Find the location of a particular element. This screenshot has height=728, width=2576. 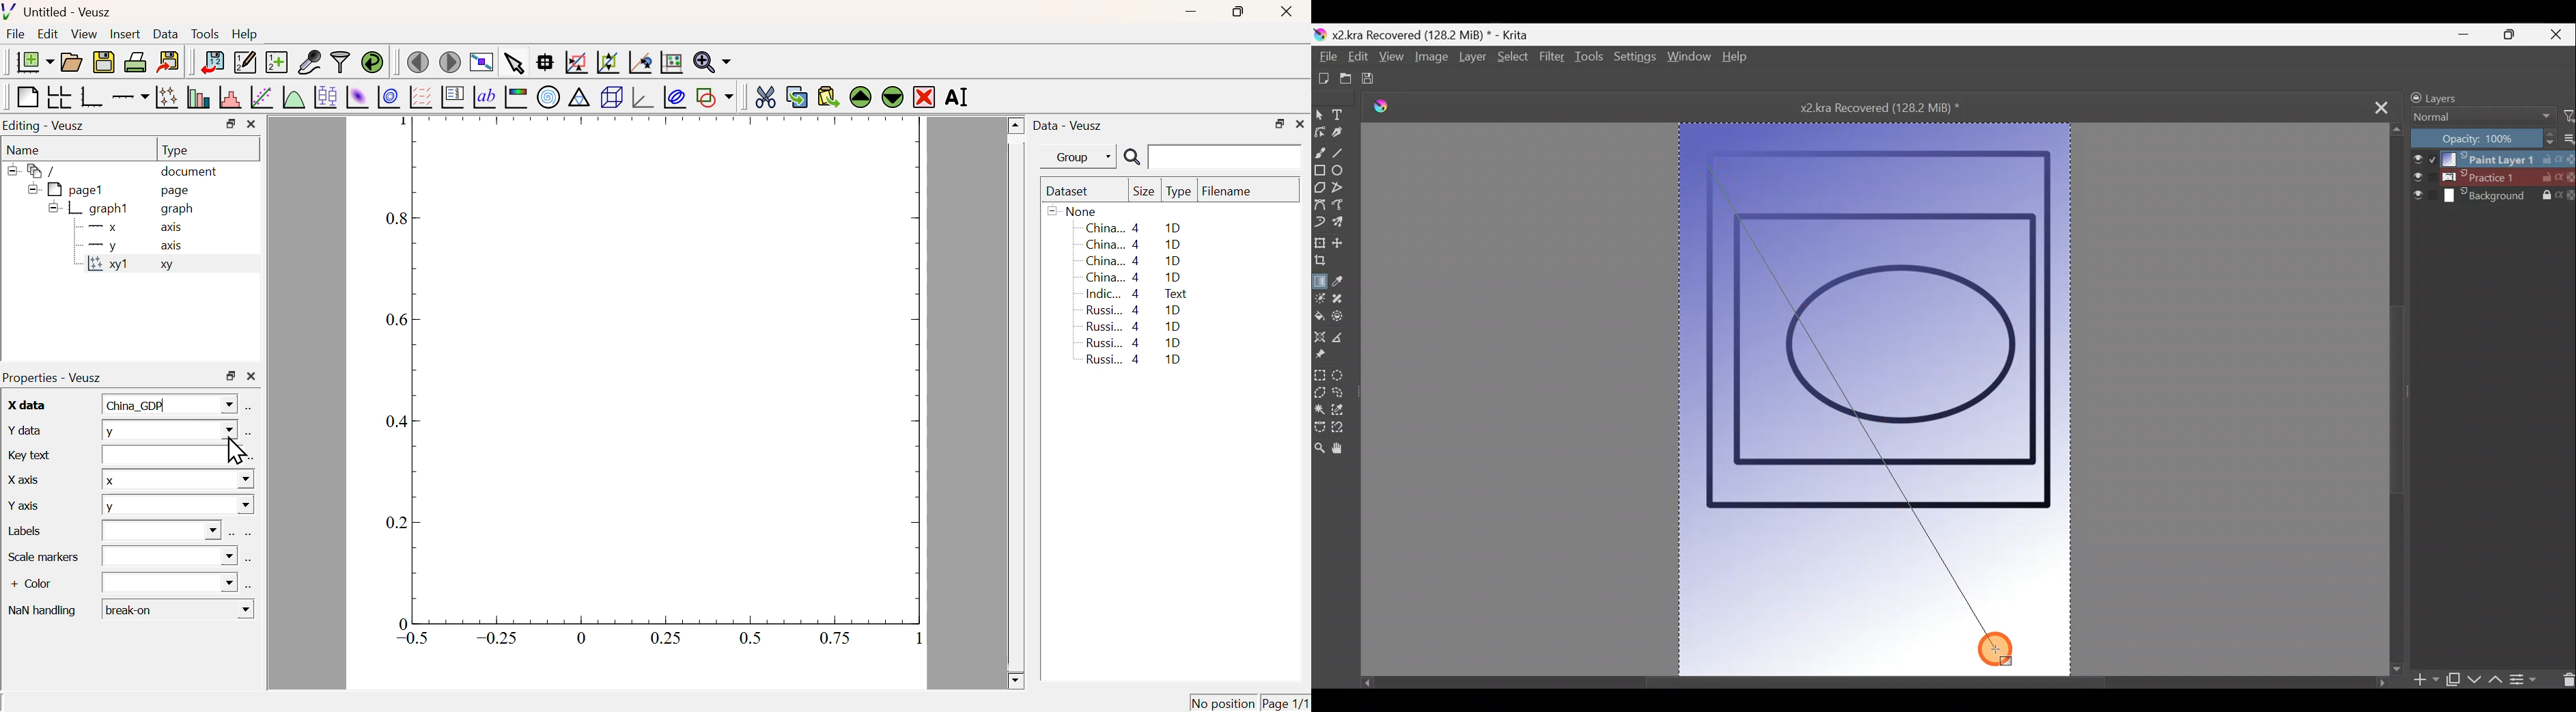

Previous Page is located at coordinates (419, 63).